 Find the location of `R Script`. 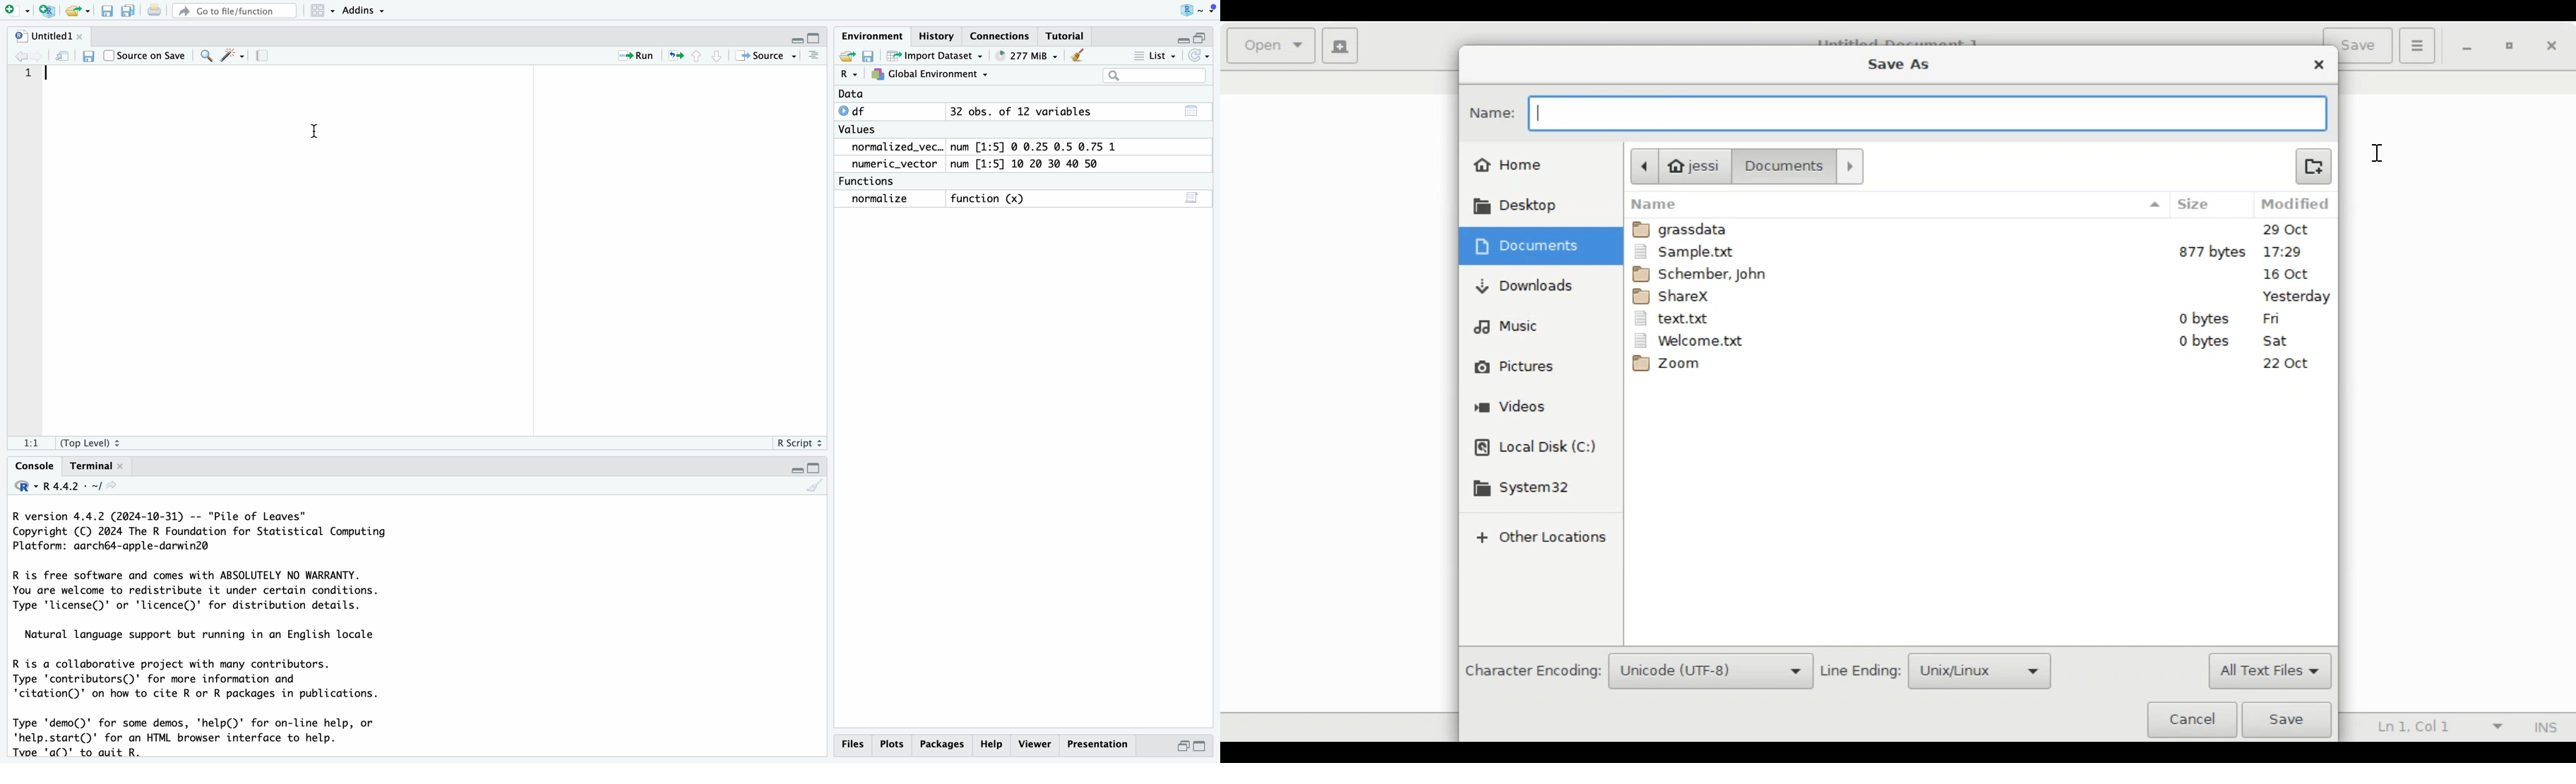

R Script is located at coordinates (797, 443).